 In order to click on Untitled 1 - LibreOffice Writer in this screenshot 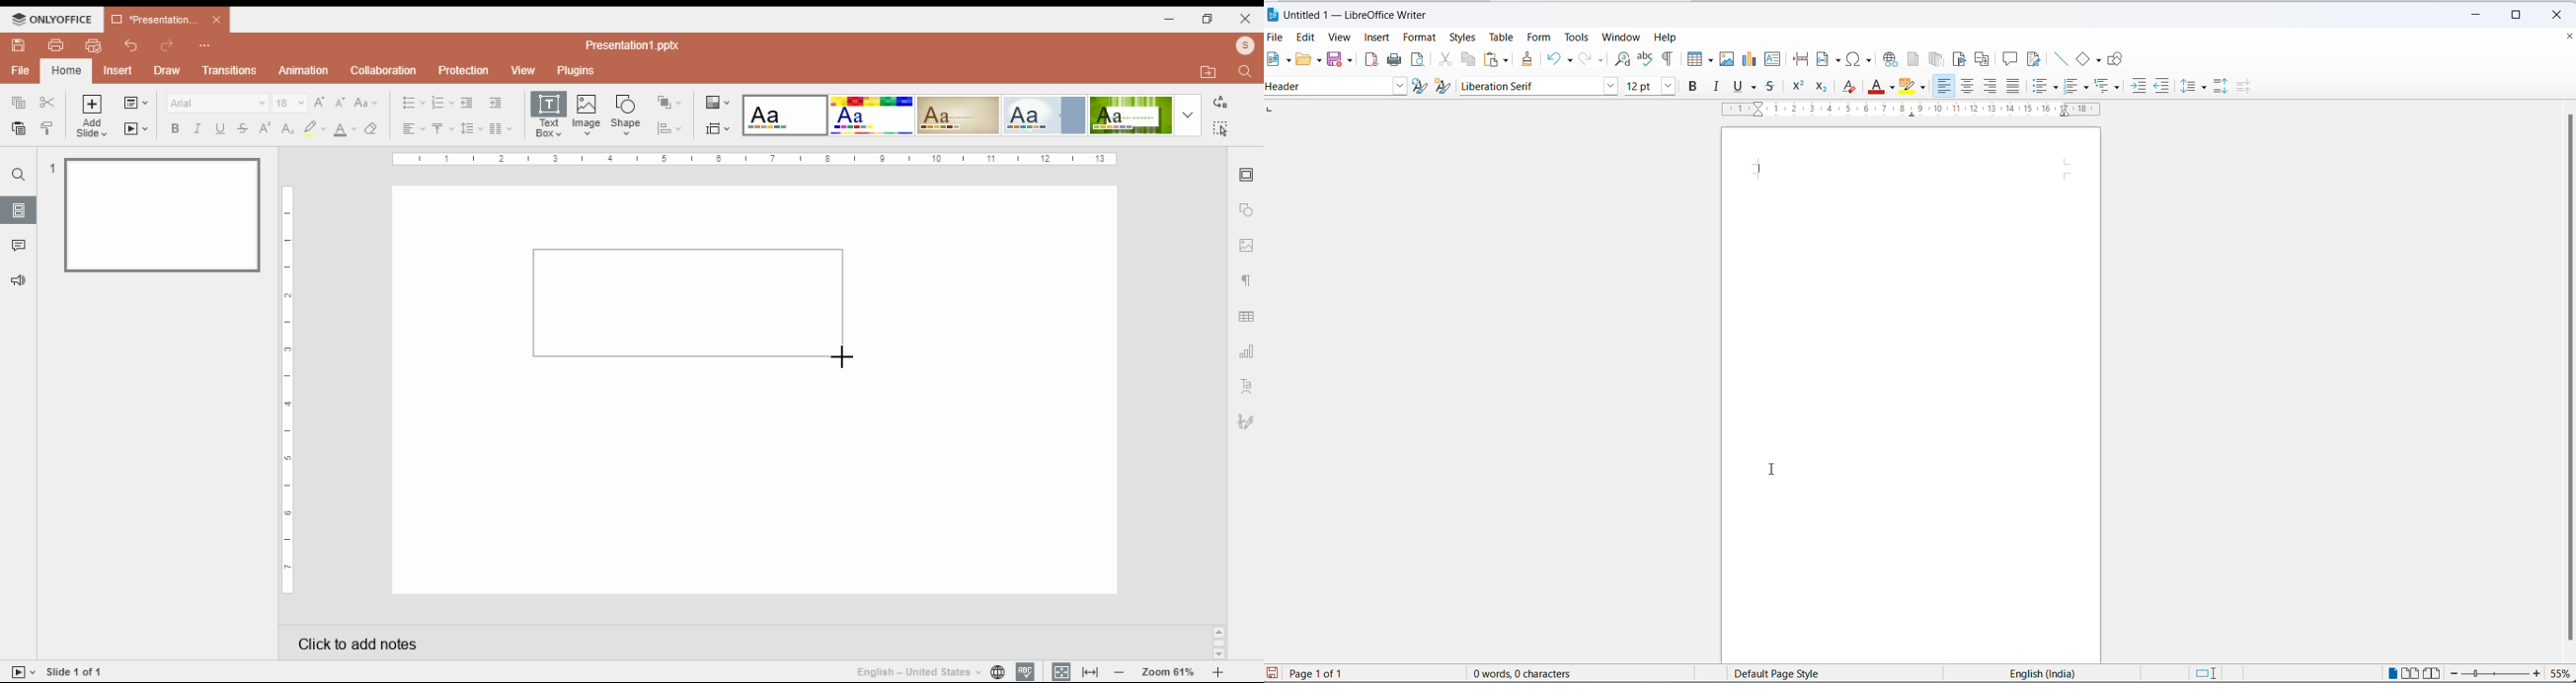, I will do `click(1368, 15)`.